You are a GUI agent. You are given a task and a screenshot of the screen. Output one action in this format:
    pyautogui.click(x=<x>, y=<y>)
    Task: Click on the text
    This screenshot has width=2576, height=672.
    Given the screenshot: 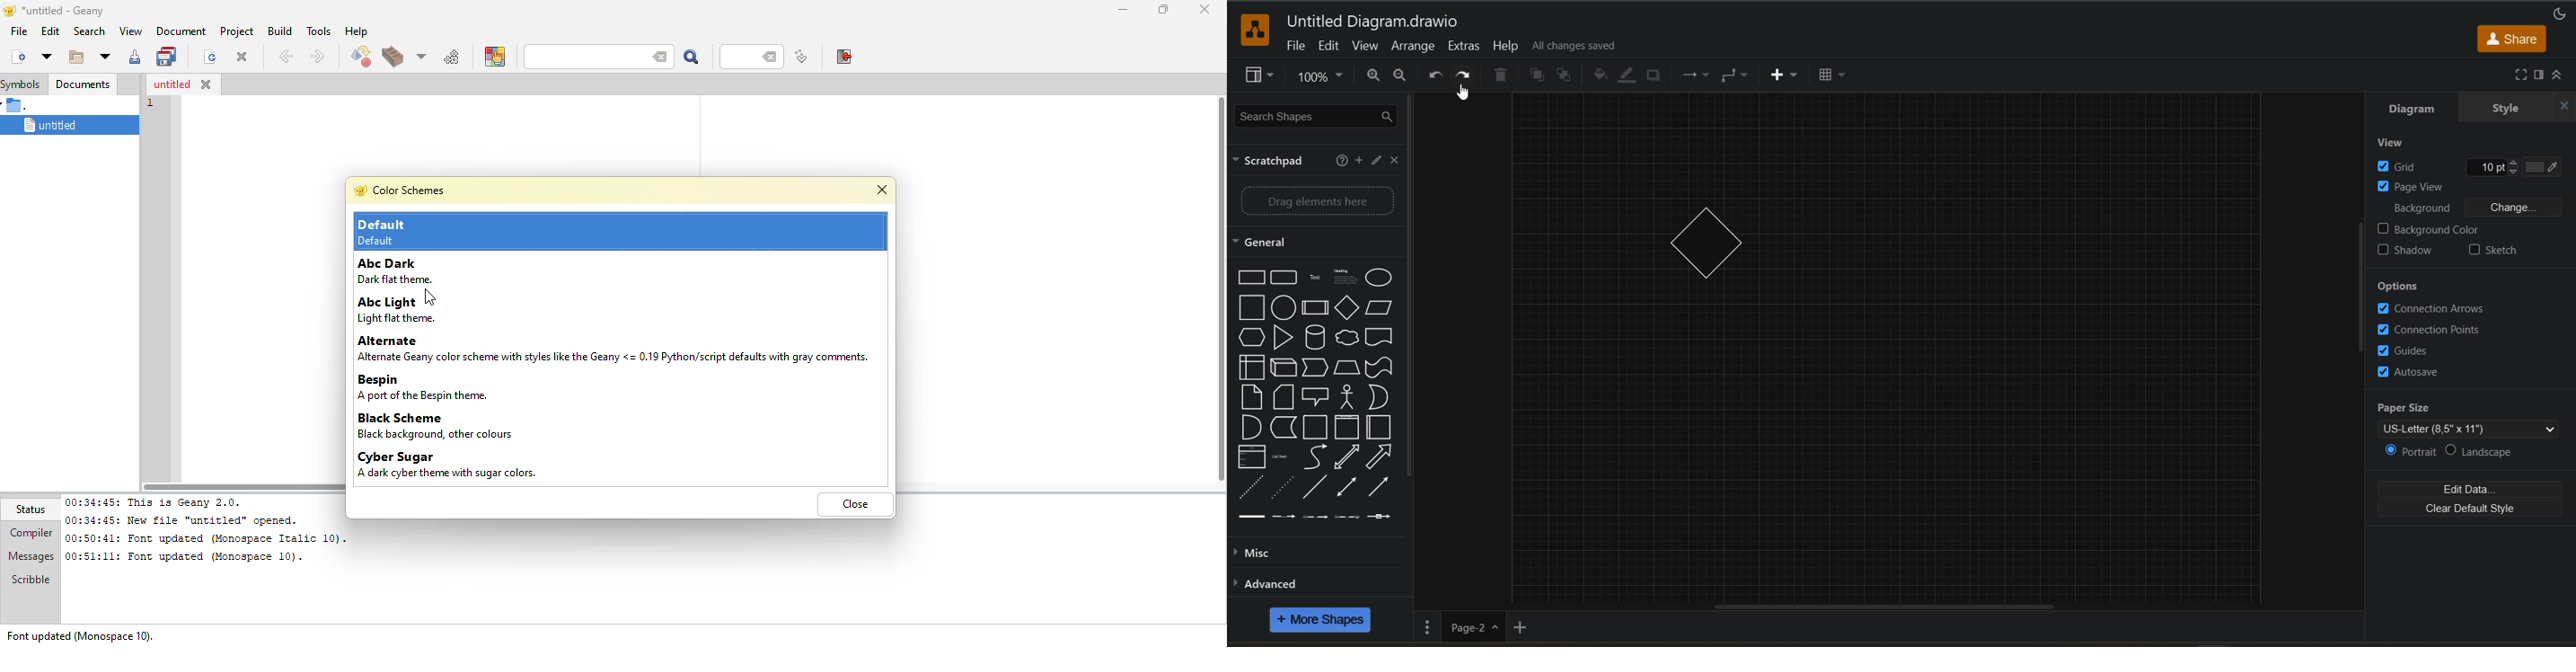 What is the action you would take?
    pyautogui.click(x=1314, y=278)
    